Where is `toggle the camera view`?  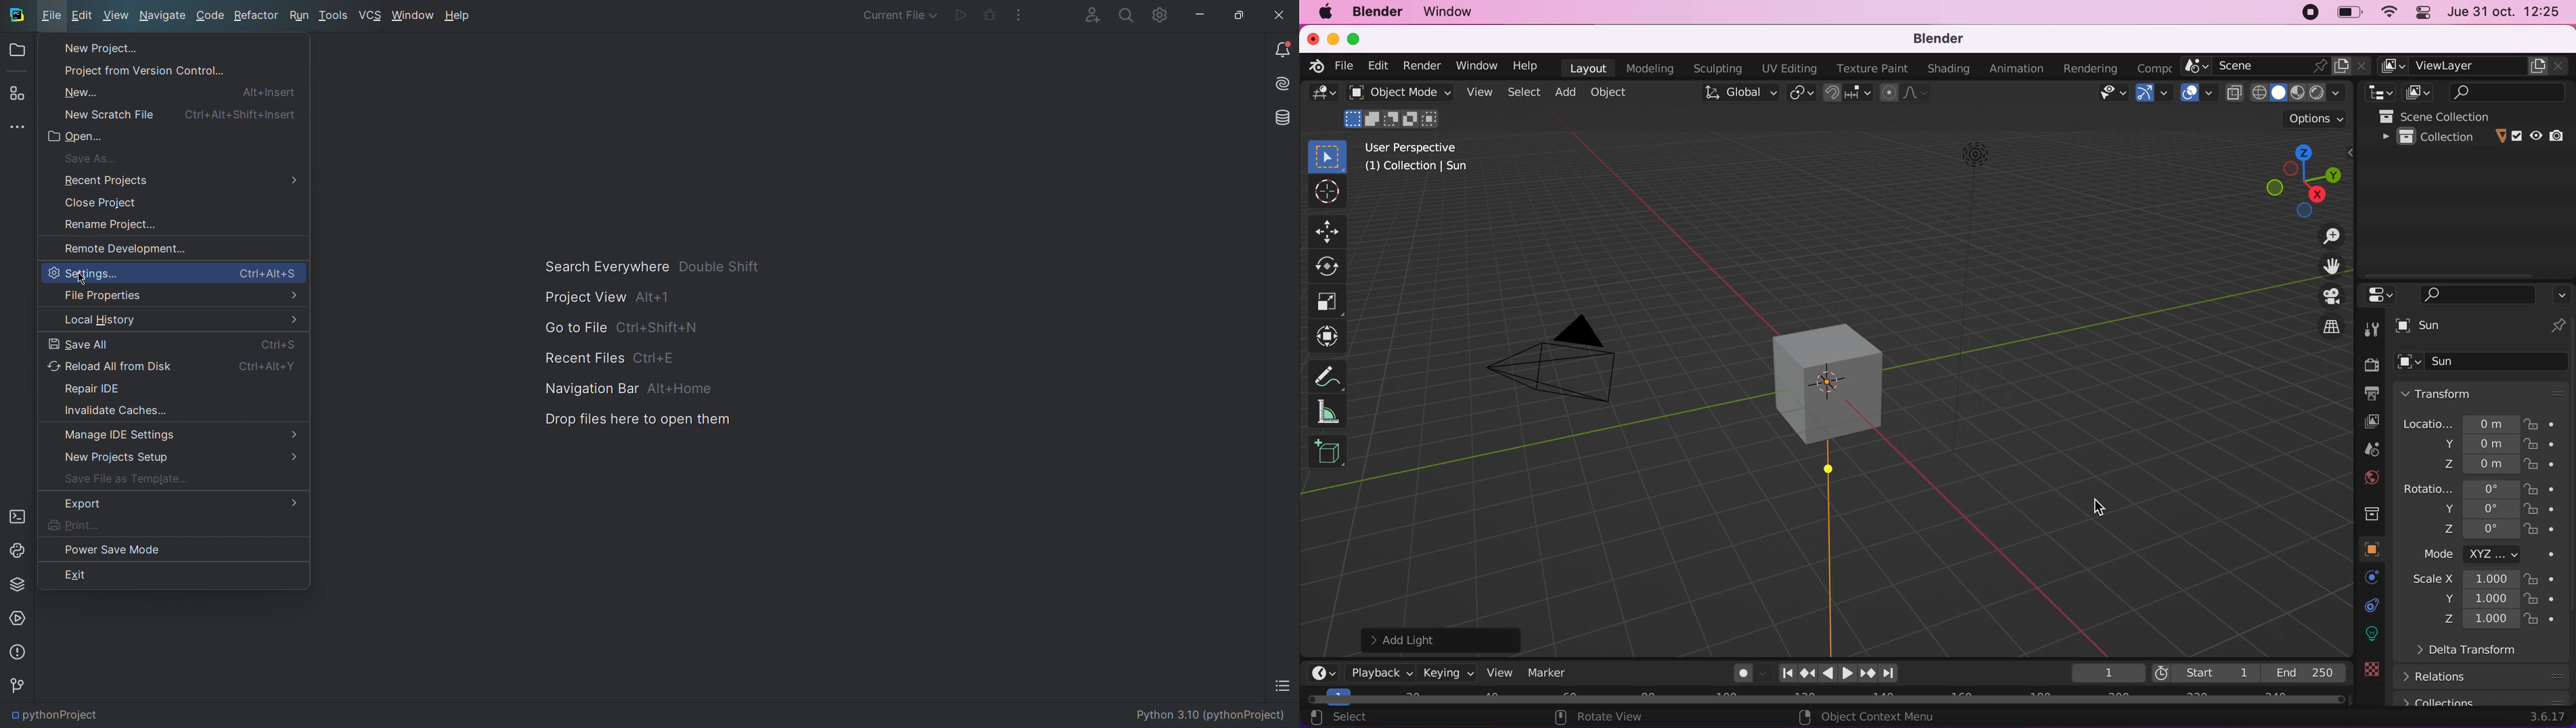
toggle the camera view is located at coordinates (2322, 296).